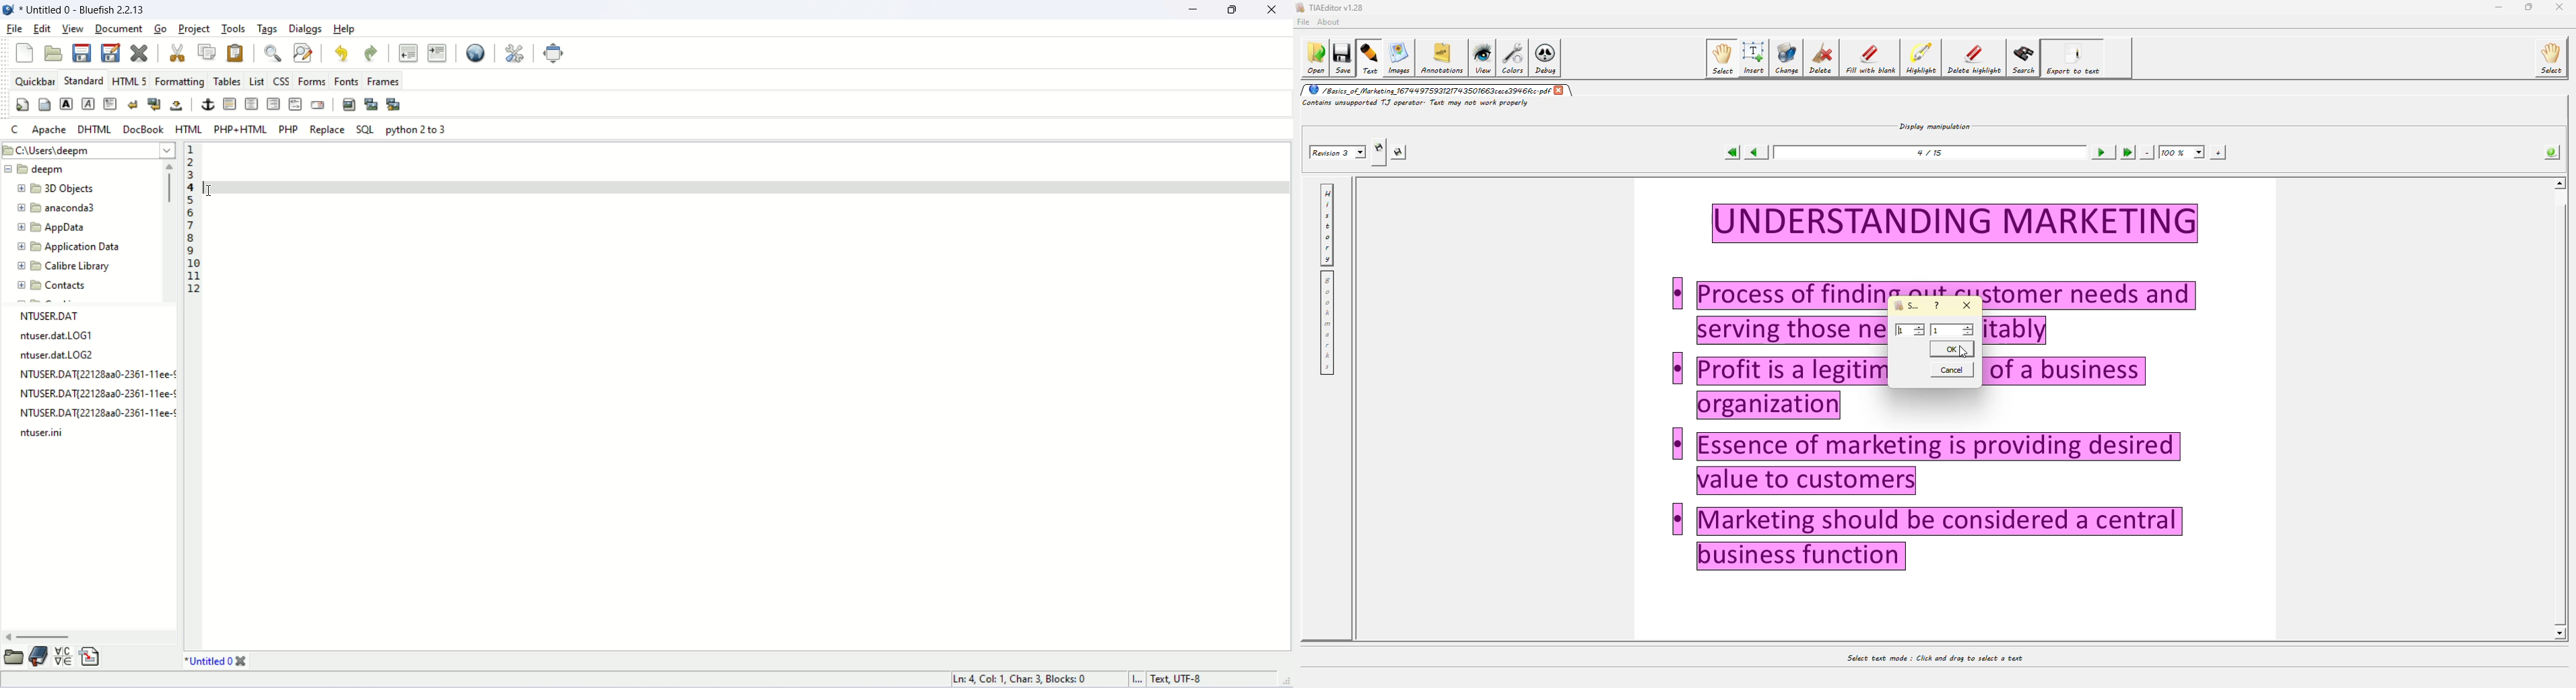  I want to click on save, so click(1399, 152).